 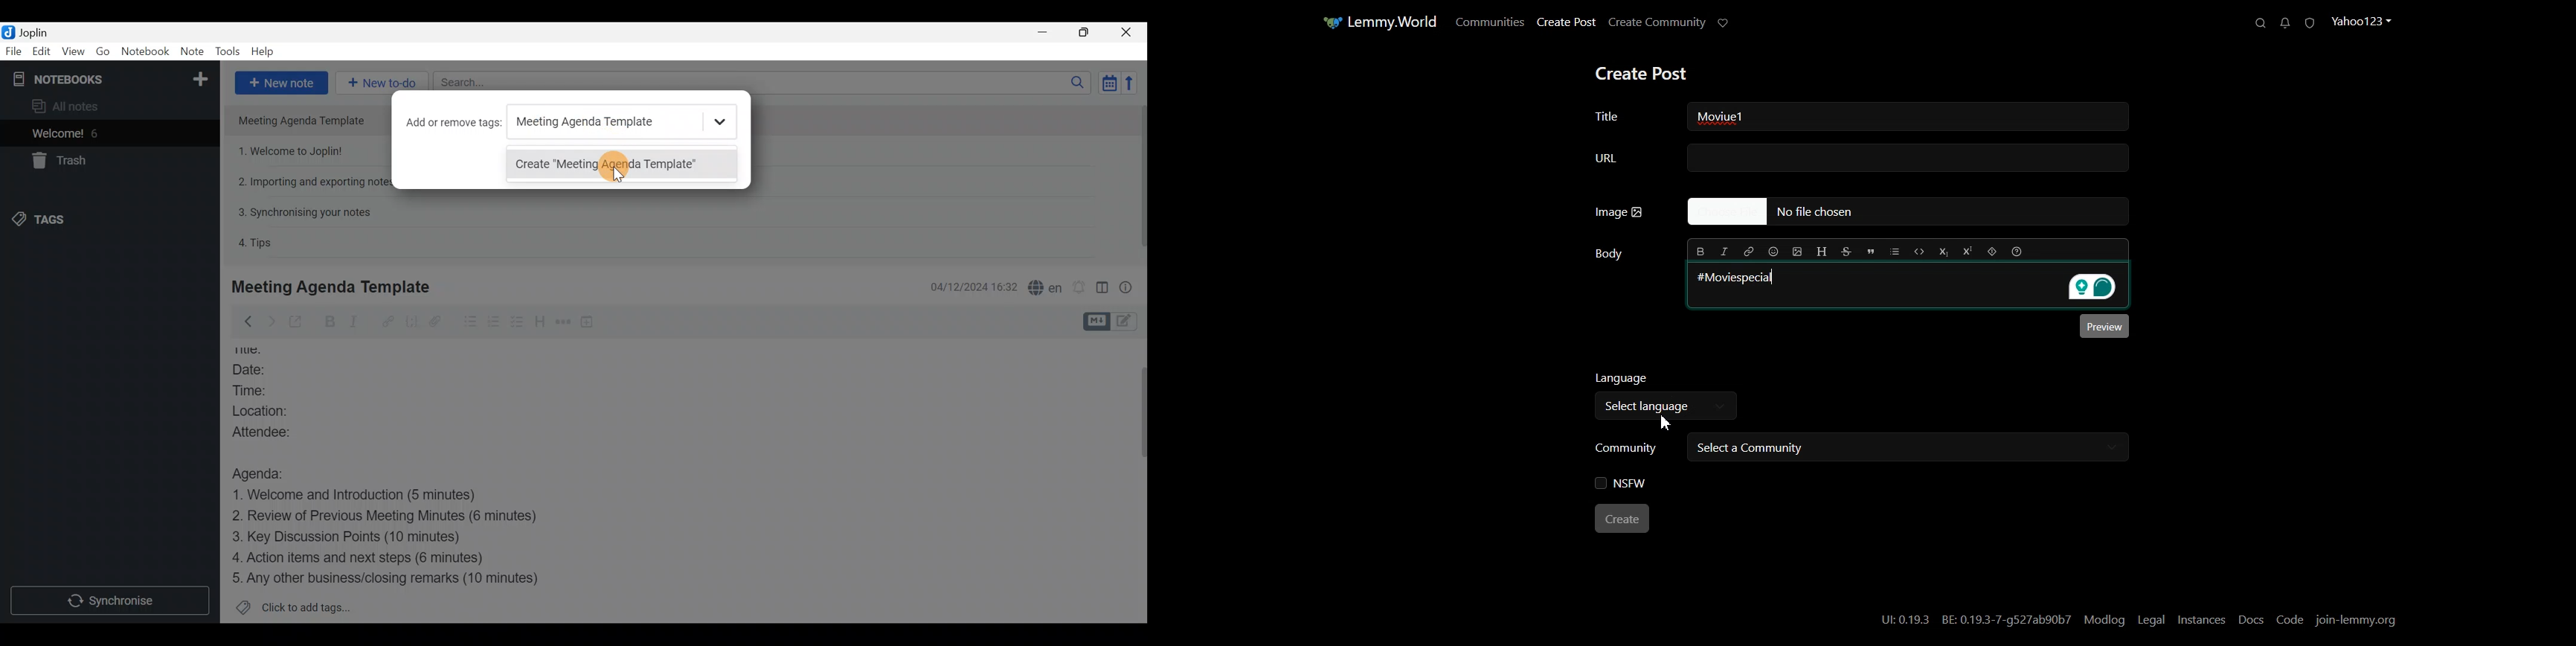 I want to click on 3. Synchronising your notes, so click(x=304, y=212).